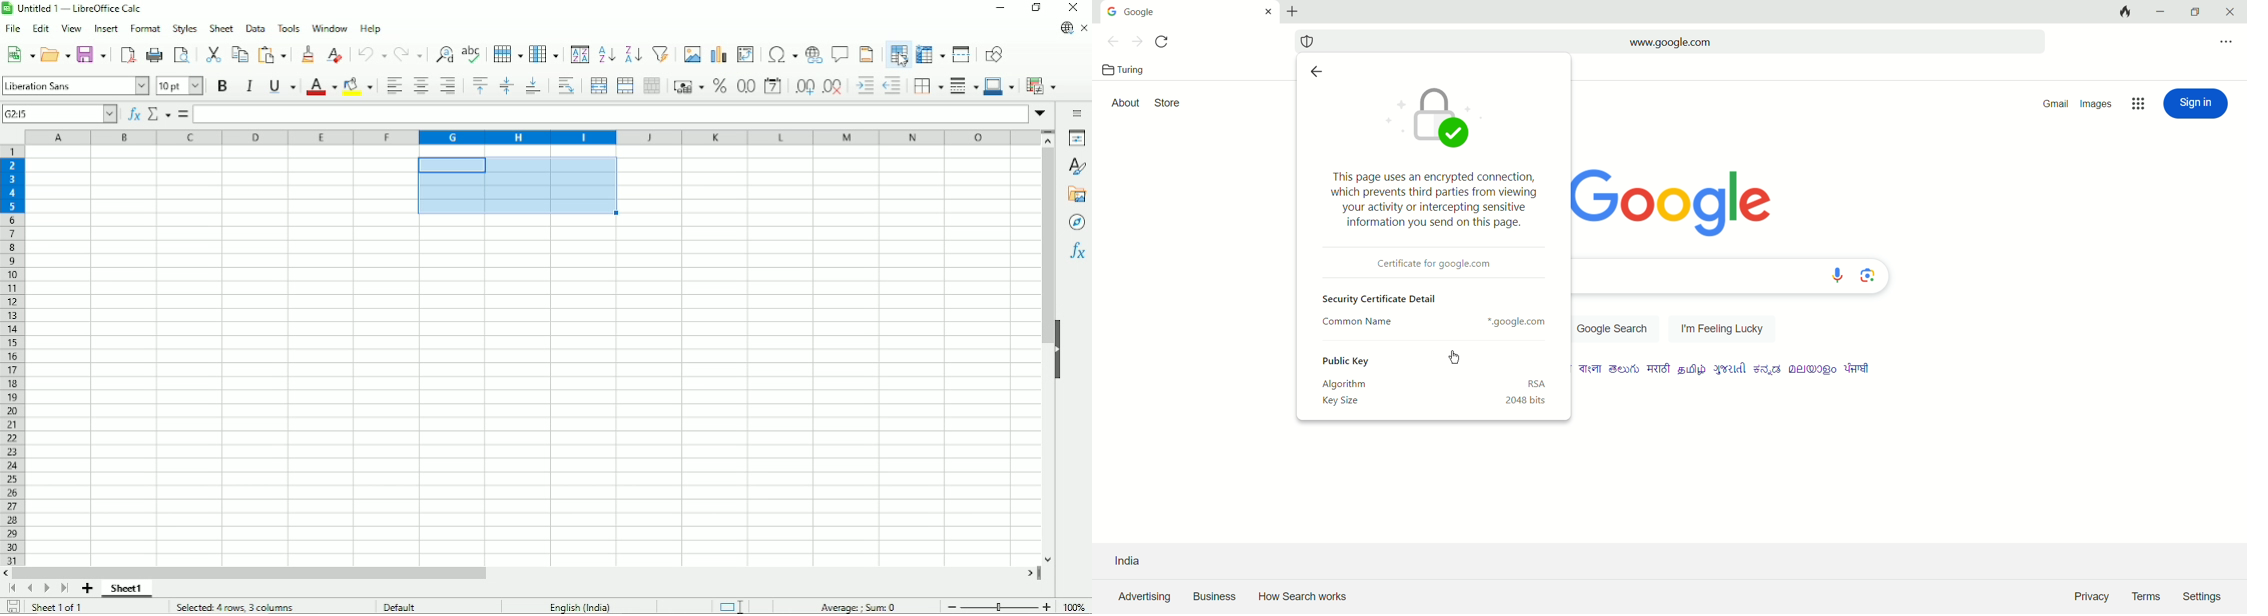  I want to click on Navigator, so click(1076, 223).